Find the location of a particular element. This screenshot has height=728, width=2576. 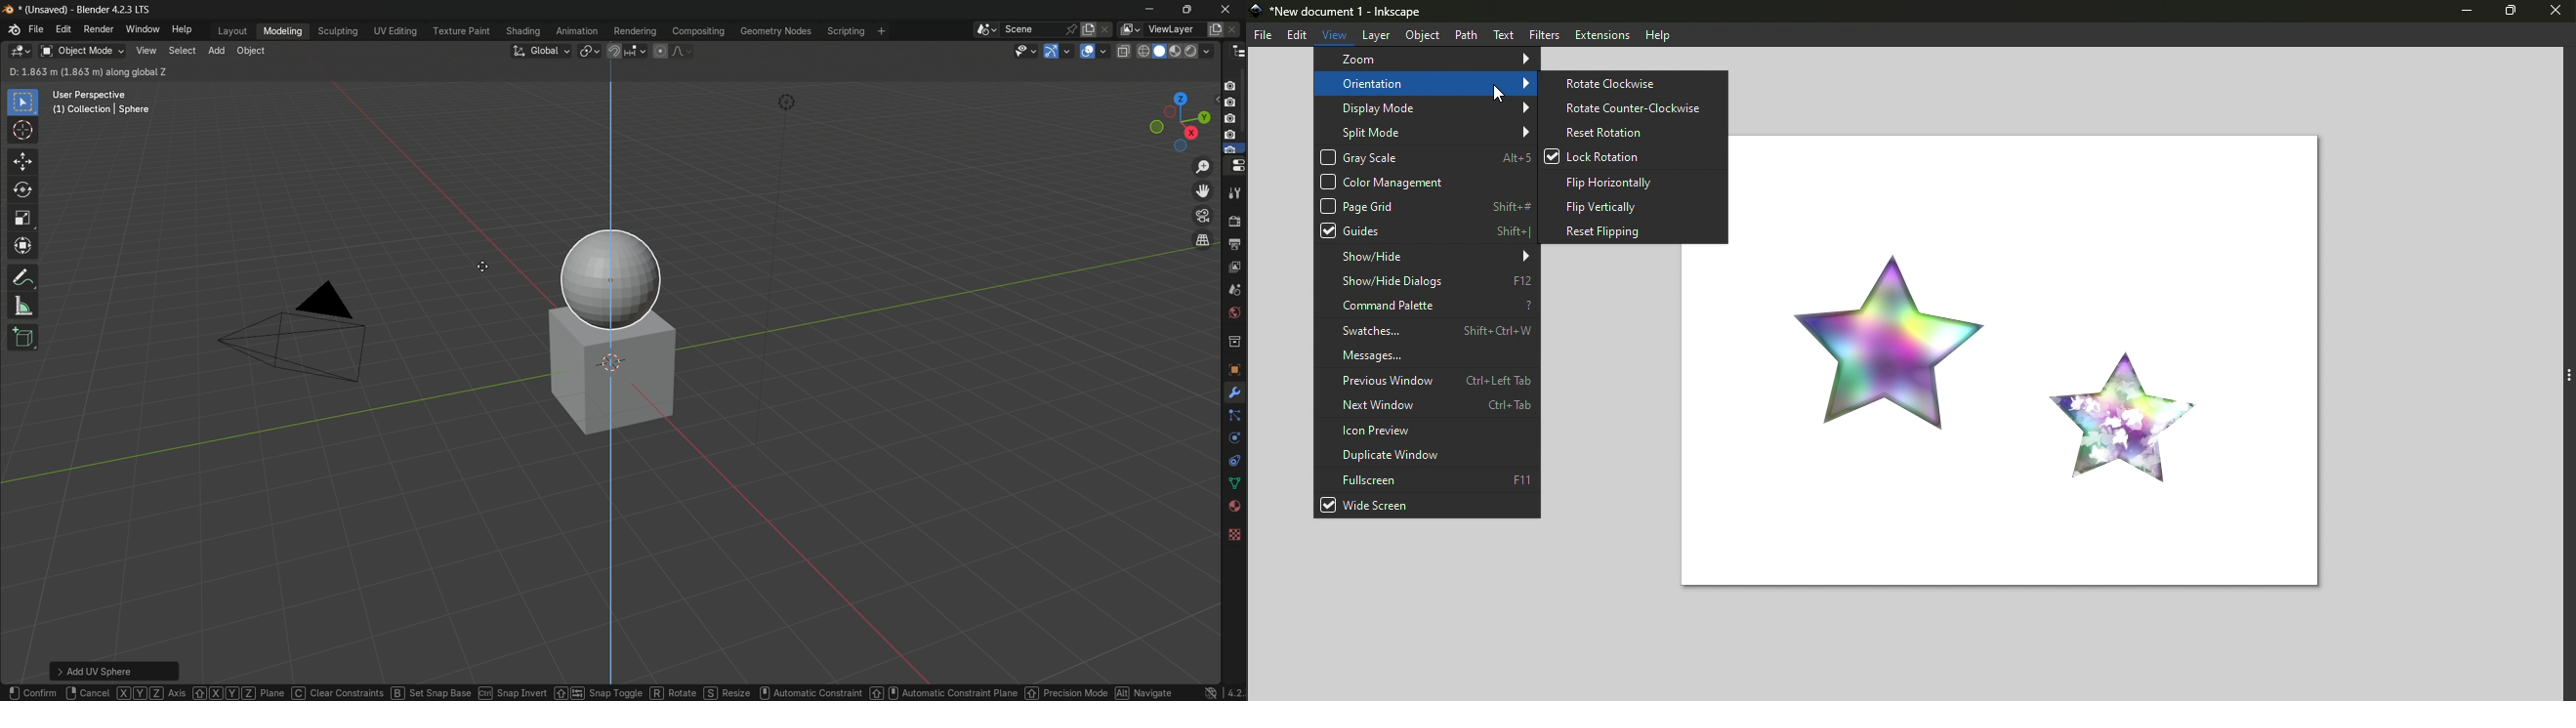

Zoom is located at coordinates (1424, 60).